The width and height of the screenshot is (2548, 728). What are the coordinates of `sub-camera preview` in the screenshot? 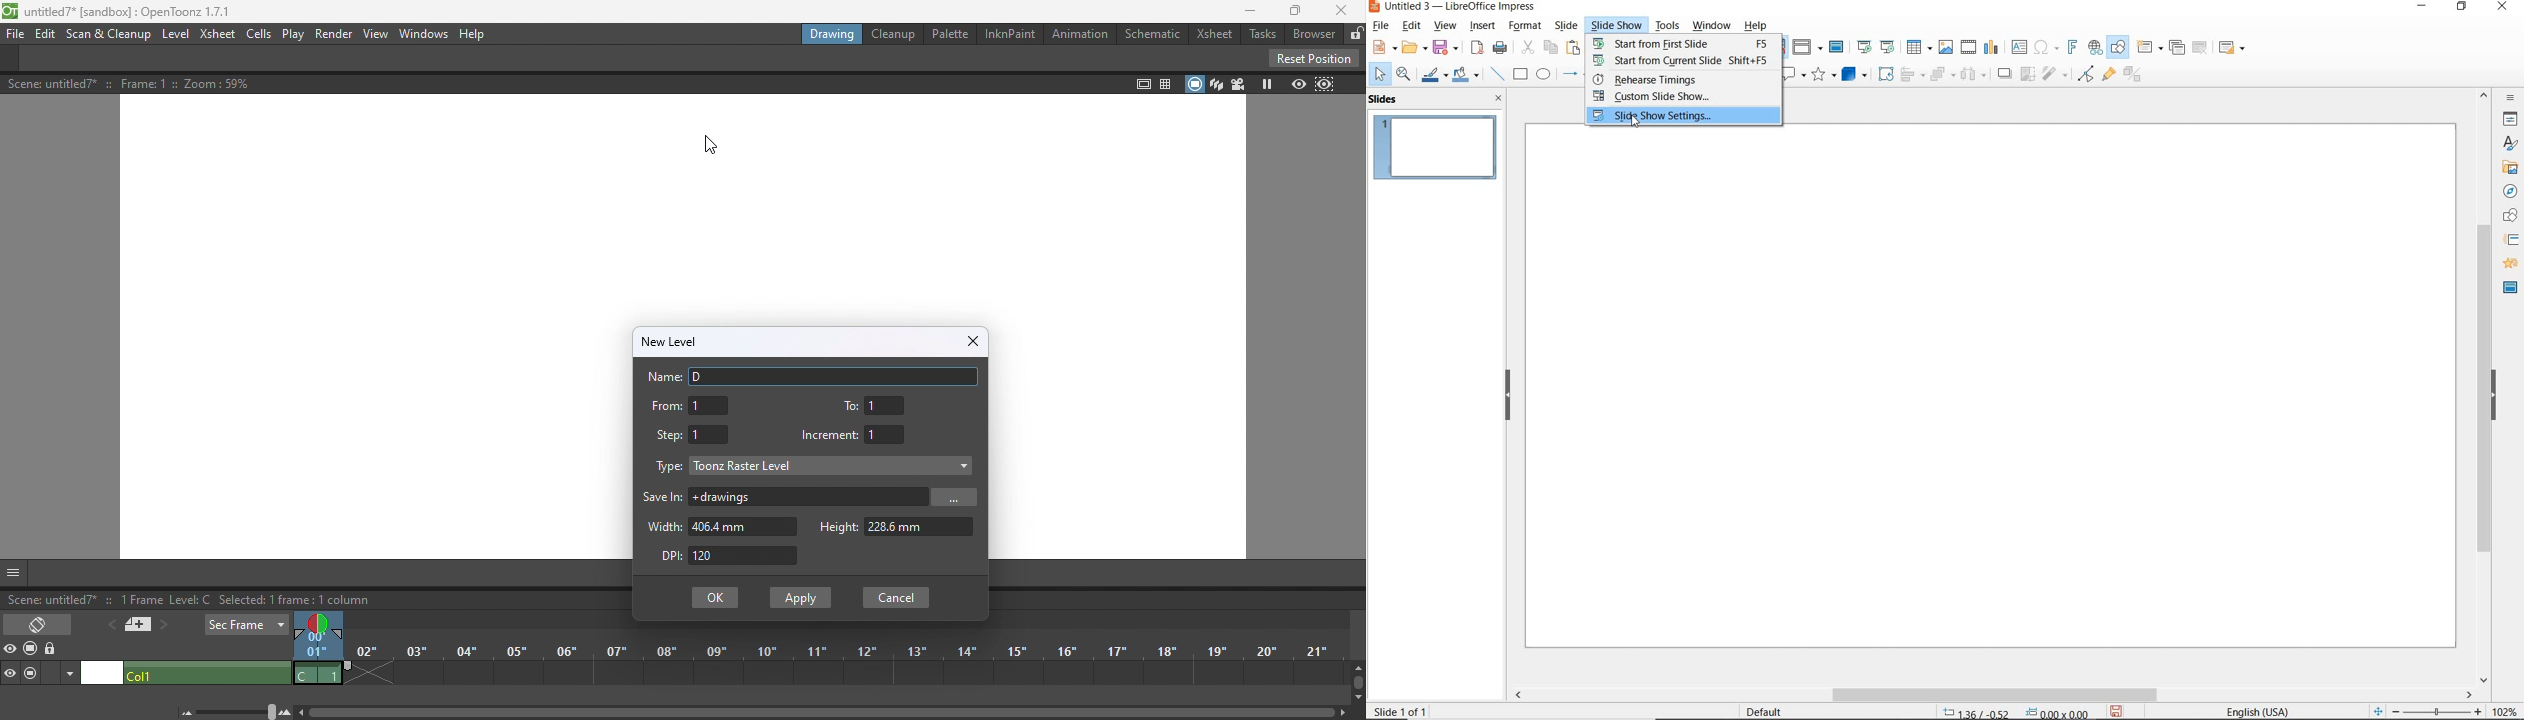 It's located at (1326, 84).